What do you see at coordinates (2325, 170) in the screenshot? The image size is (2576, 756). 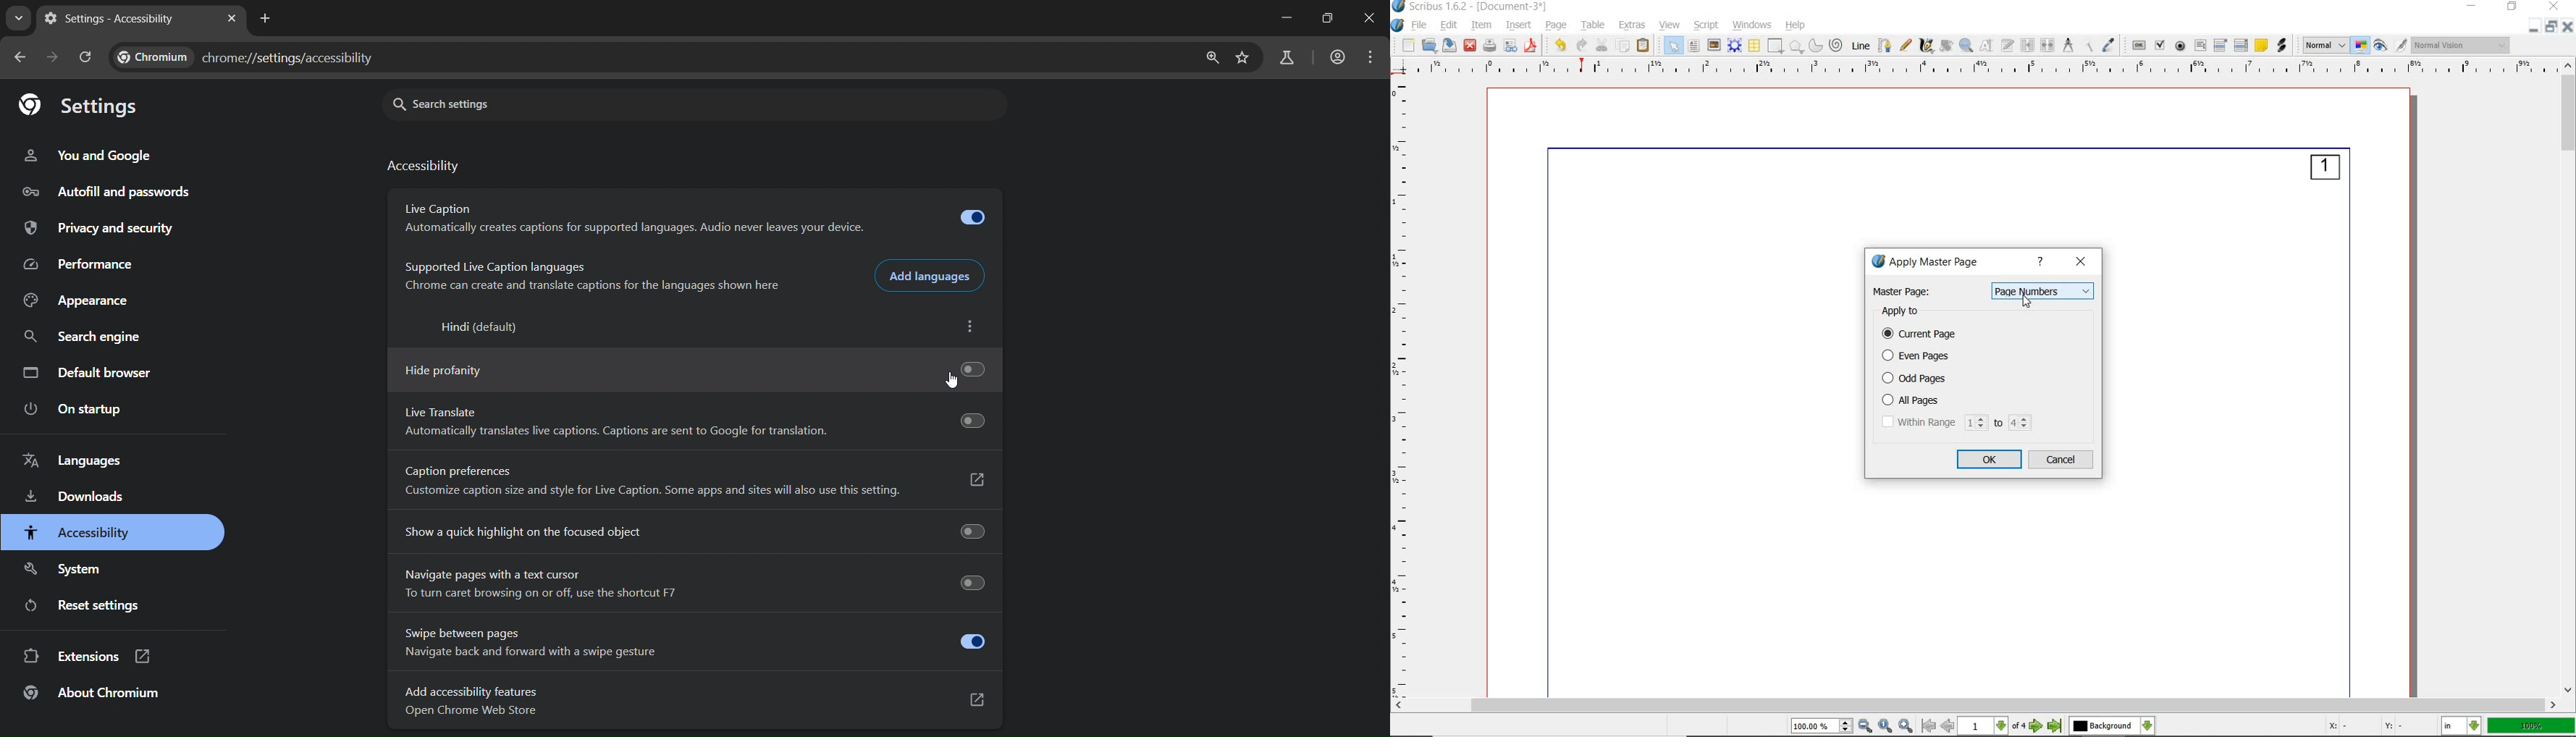 I see `1` at bounding box center [2325, 170].